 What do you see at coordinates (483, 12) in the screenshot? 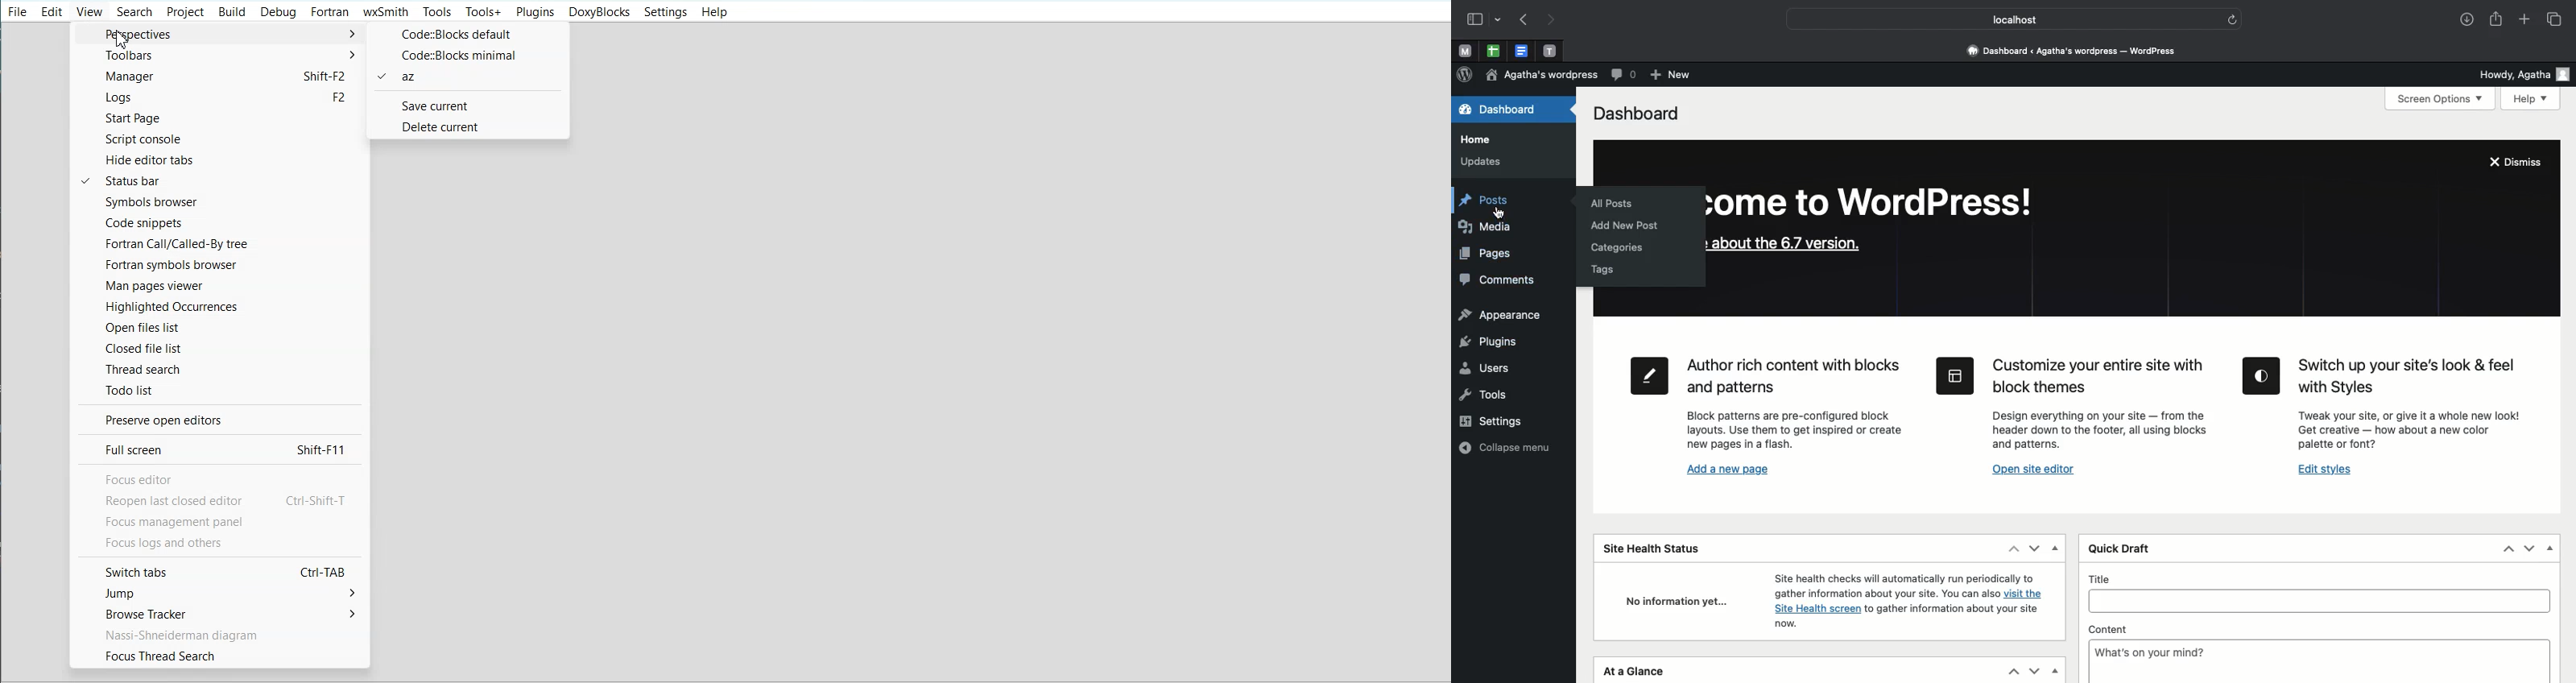
I see `Tools+` at bounding box center [483, 12].